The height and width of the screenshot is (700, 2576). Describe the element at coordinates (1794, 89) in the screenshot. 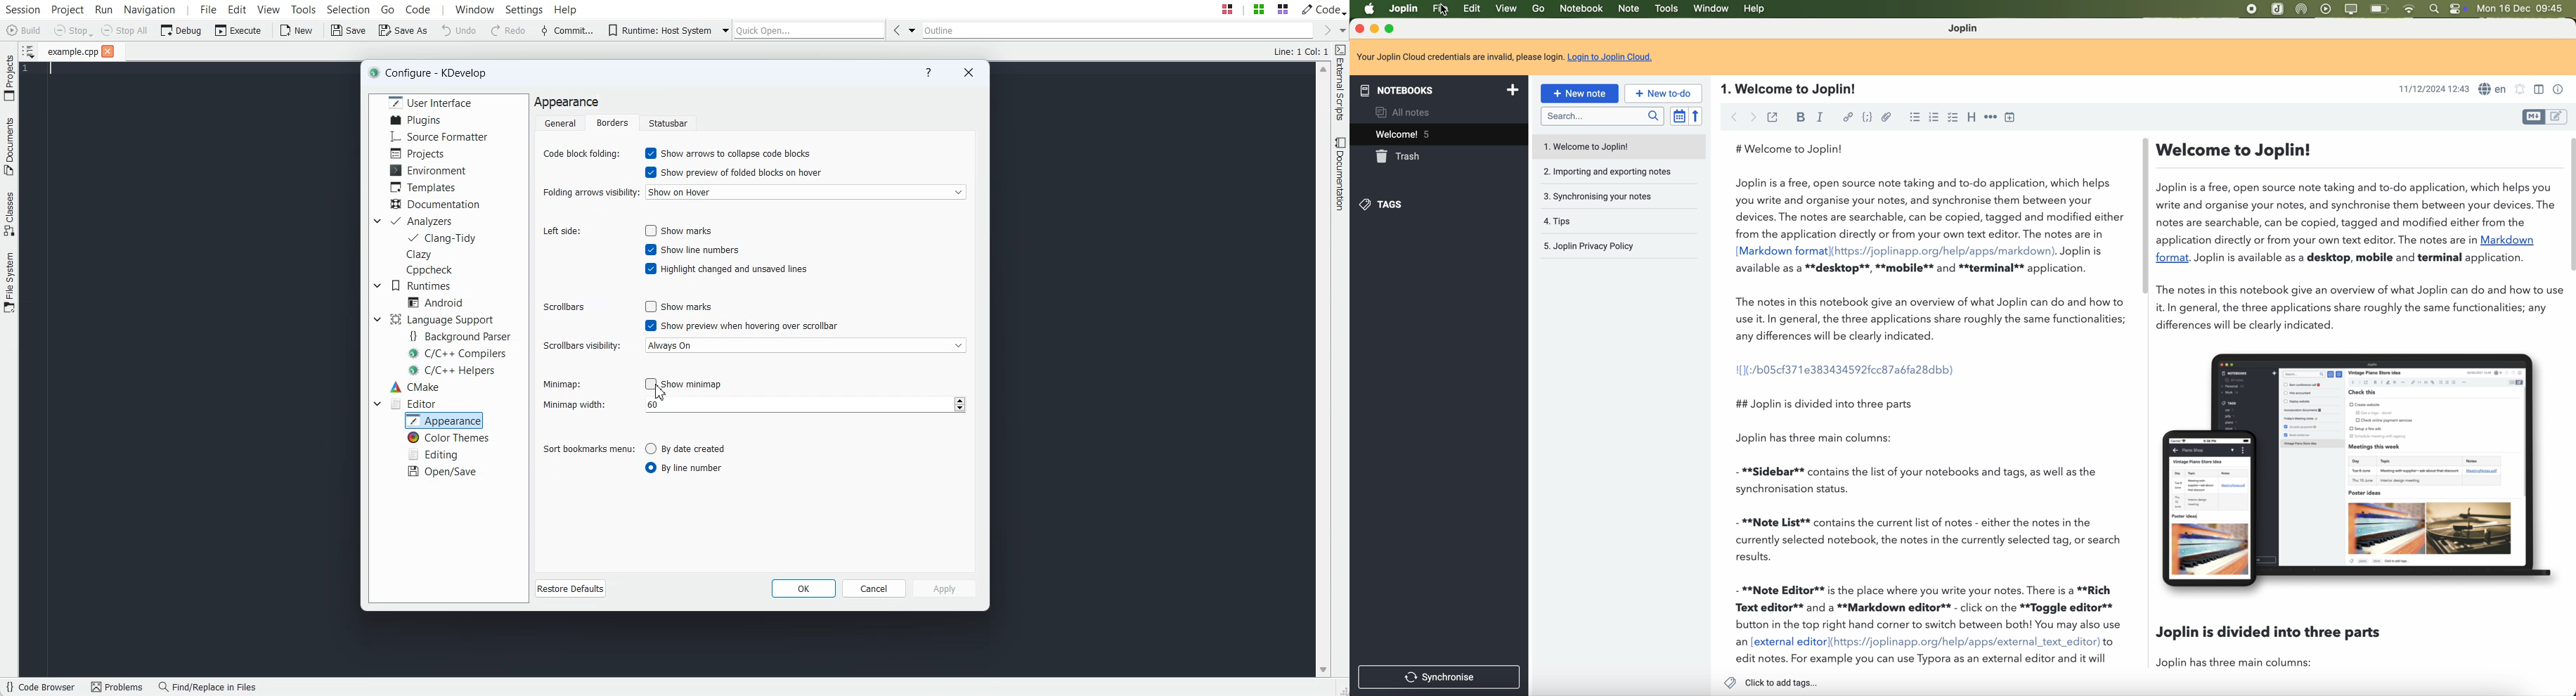

I see `1. Welcome to Joplin!` at that location.